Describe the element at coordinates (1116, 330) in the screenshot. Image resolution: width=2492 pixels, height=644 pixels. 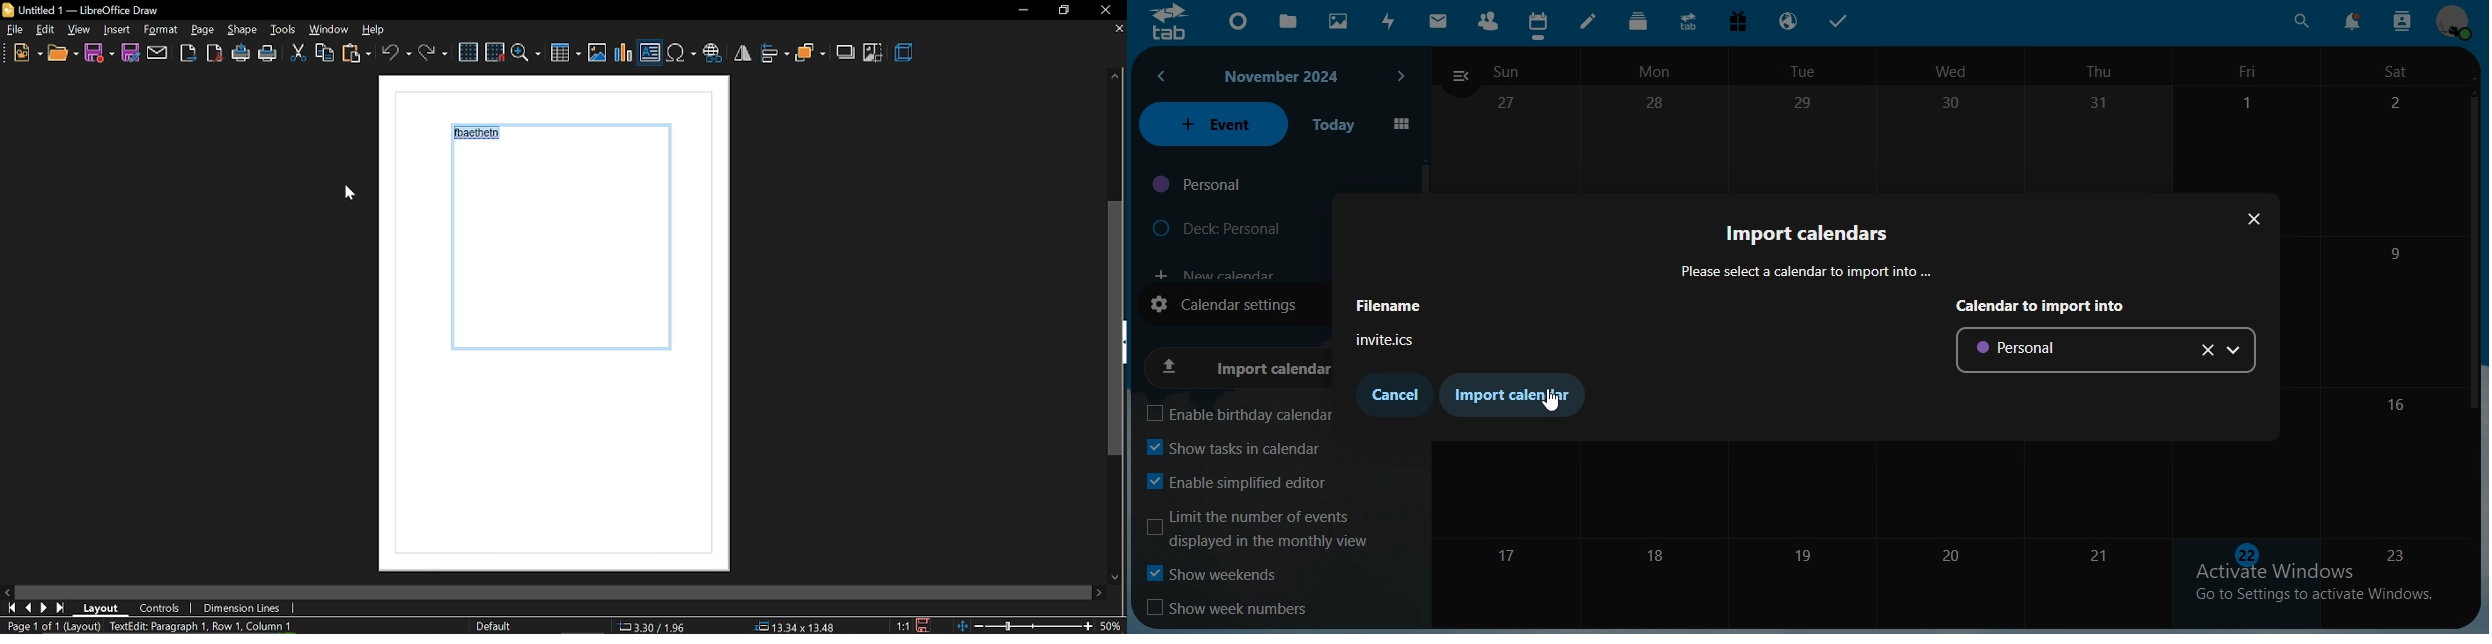
I see `vertical scrollbar` at that location.